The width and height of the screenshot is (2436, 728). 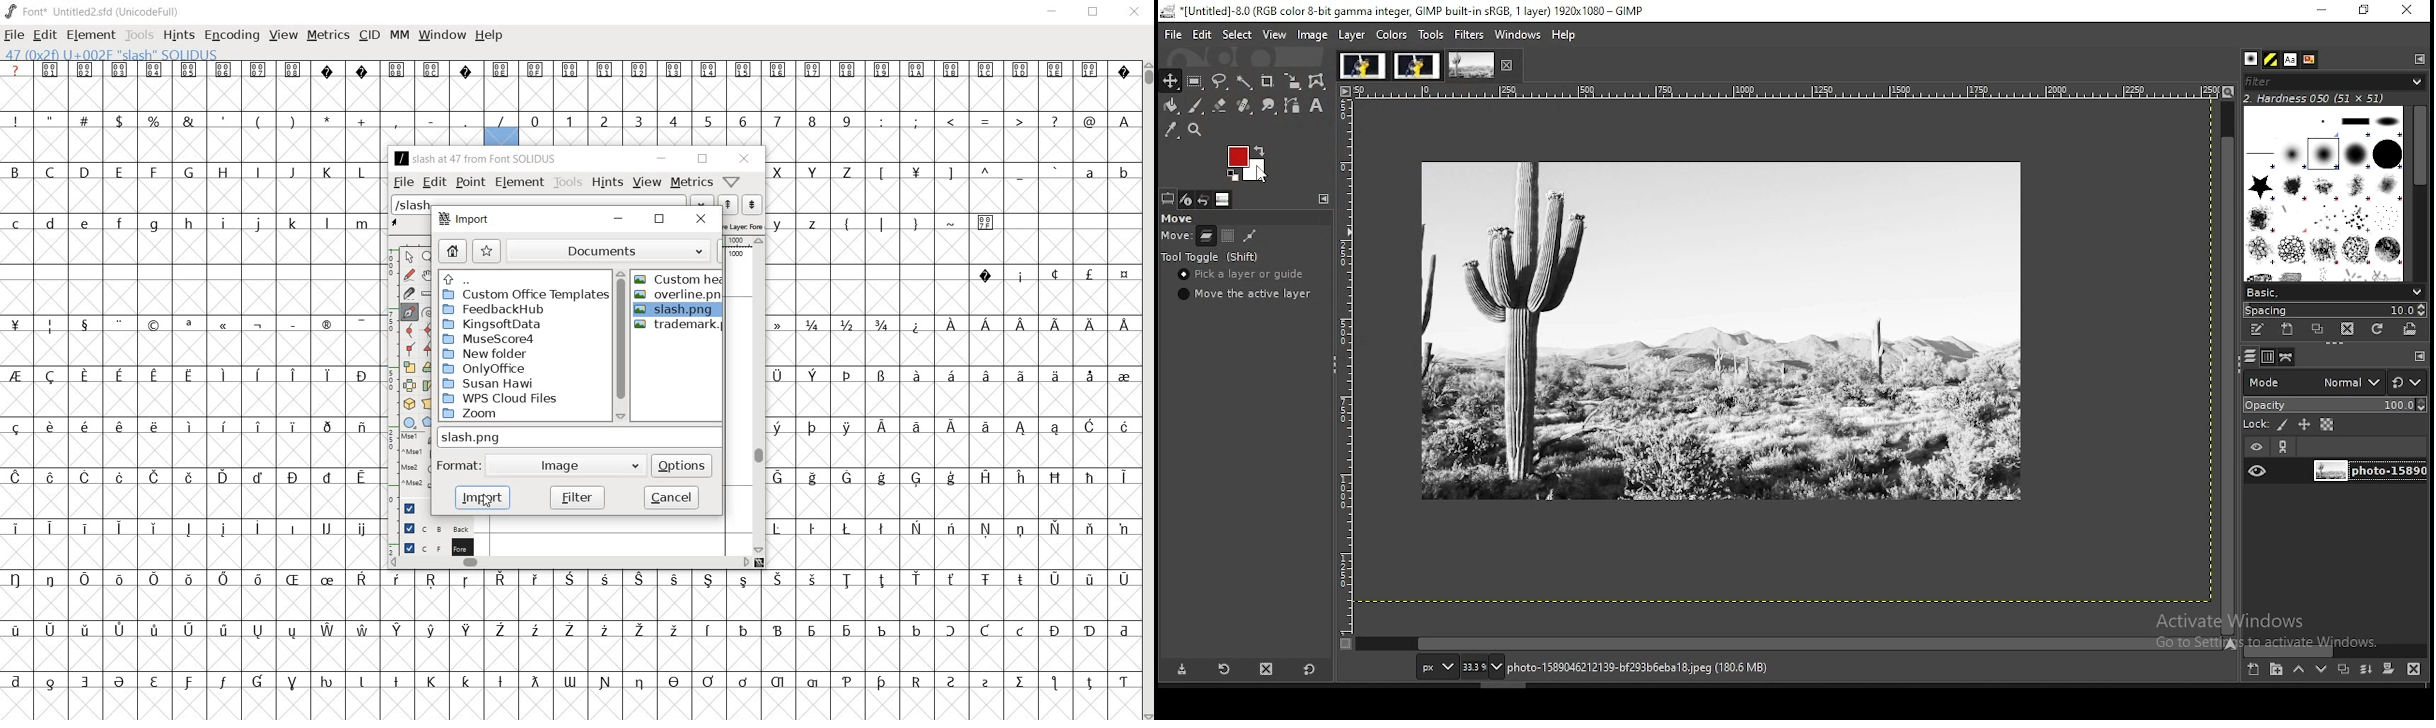 What do you see at coordinates (518, 182) in the screenshot?
I see `element` at bounding box center [518, 182].